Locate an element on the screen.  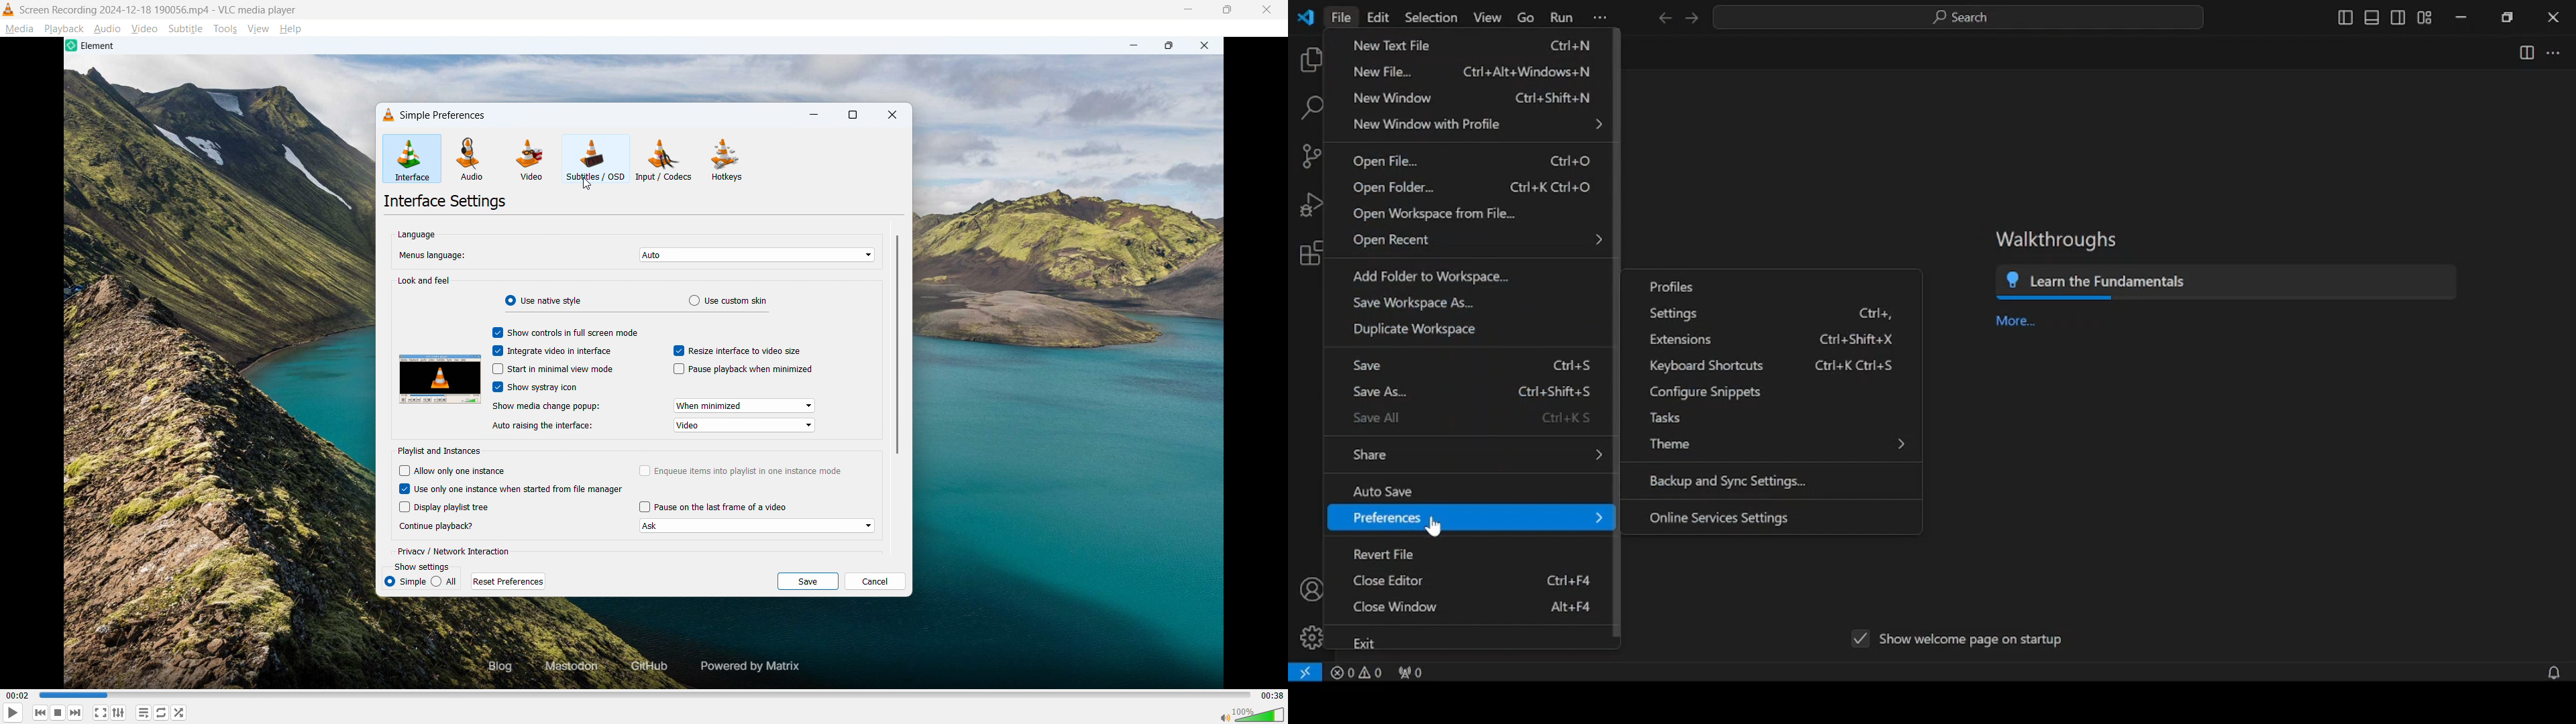
Mastodon is located at coordinates (568, 666).